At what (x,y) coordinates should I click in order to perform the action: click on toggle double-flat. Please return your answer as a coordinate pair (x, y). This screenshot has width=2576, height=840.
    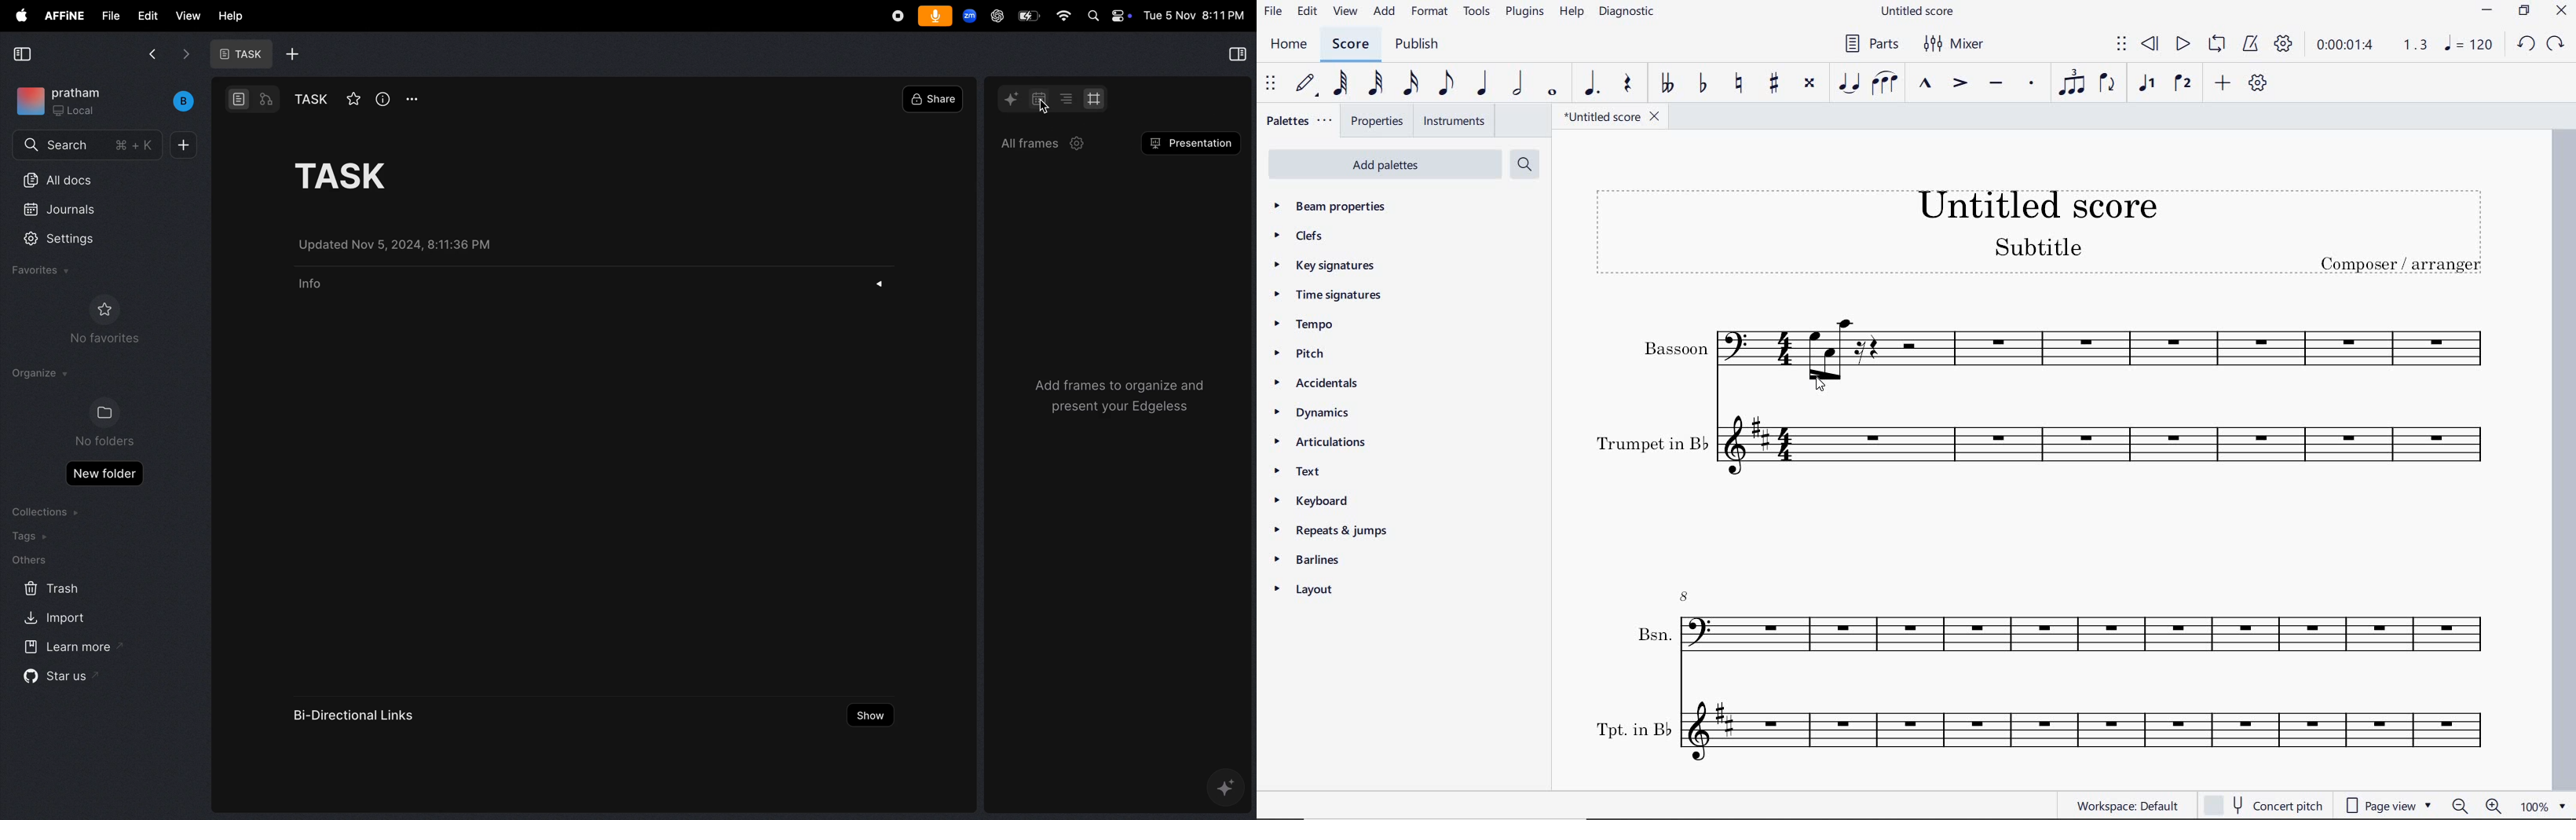
    Looking at the image, I should click on (1667, 84).